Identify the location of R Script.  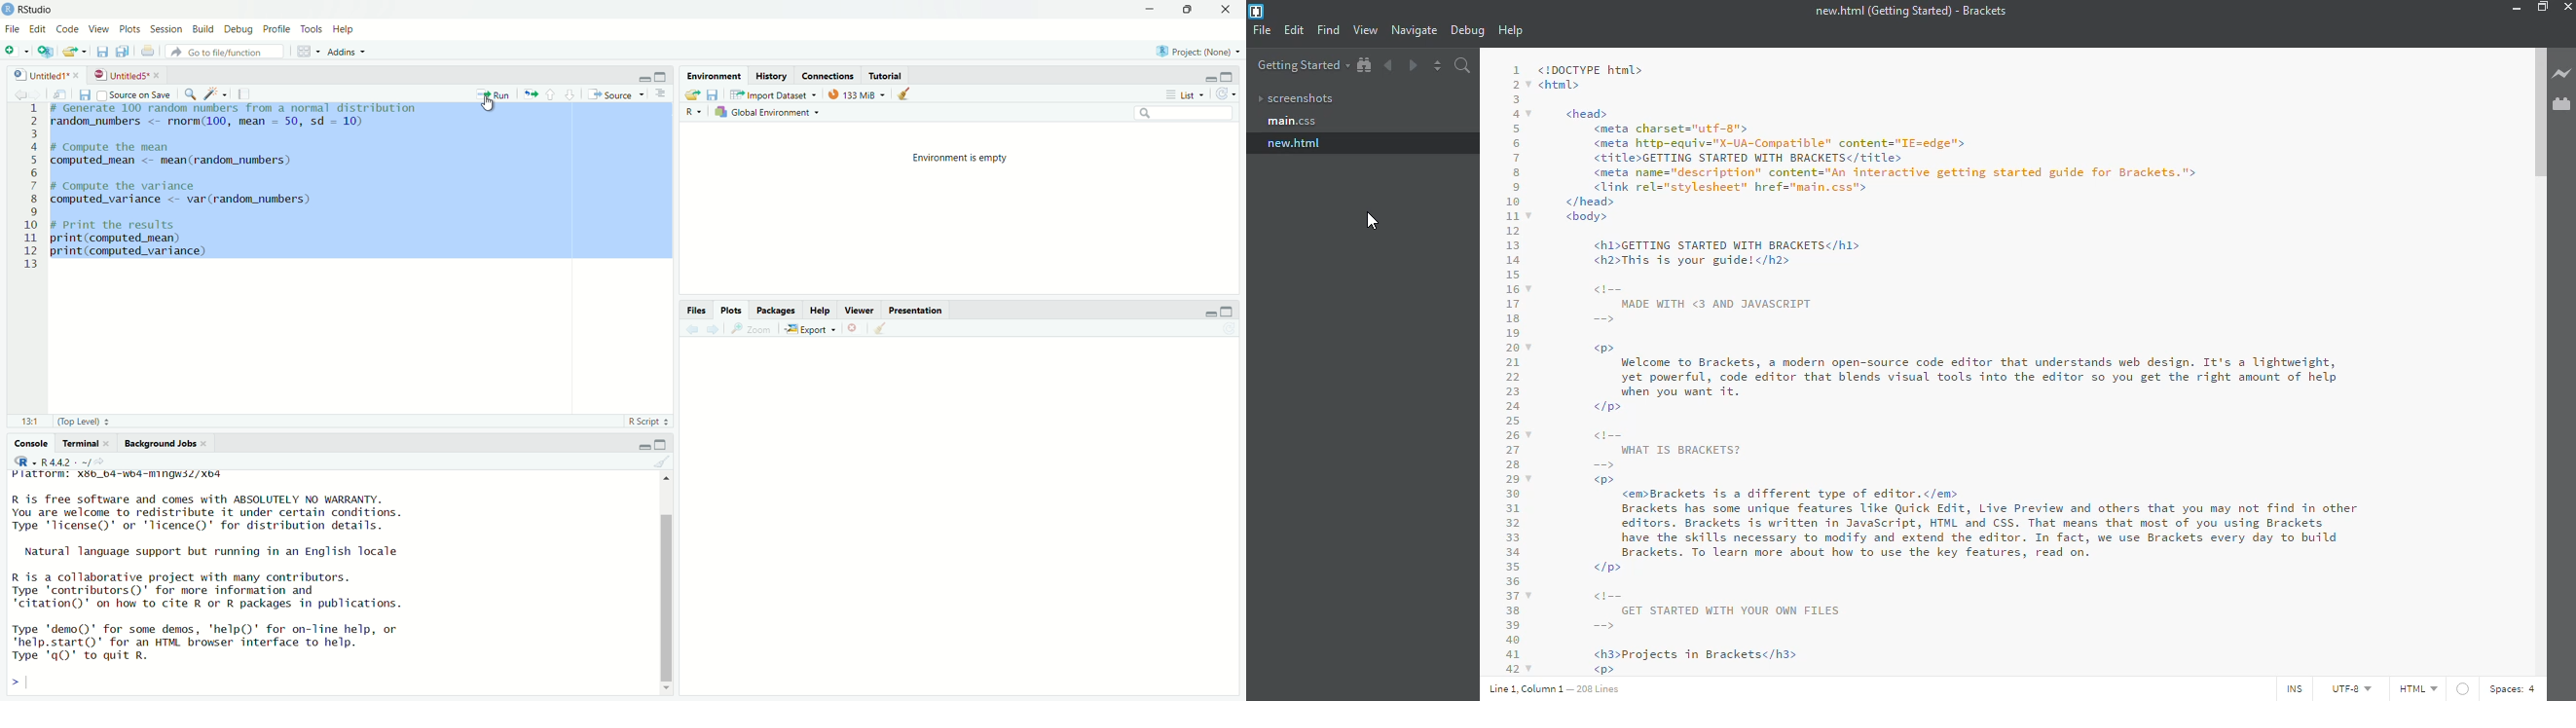
(646, 421).